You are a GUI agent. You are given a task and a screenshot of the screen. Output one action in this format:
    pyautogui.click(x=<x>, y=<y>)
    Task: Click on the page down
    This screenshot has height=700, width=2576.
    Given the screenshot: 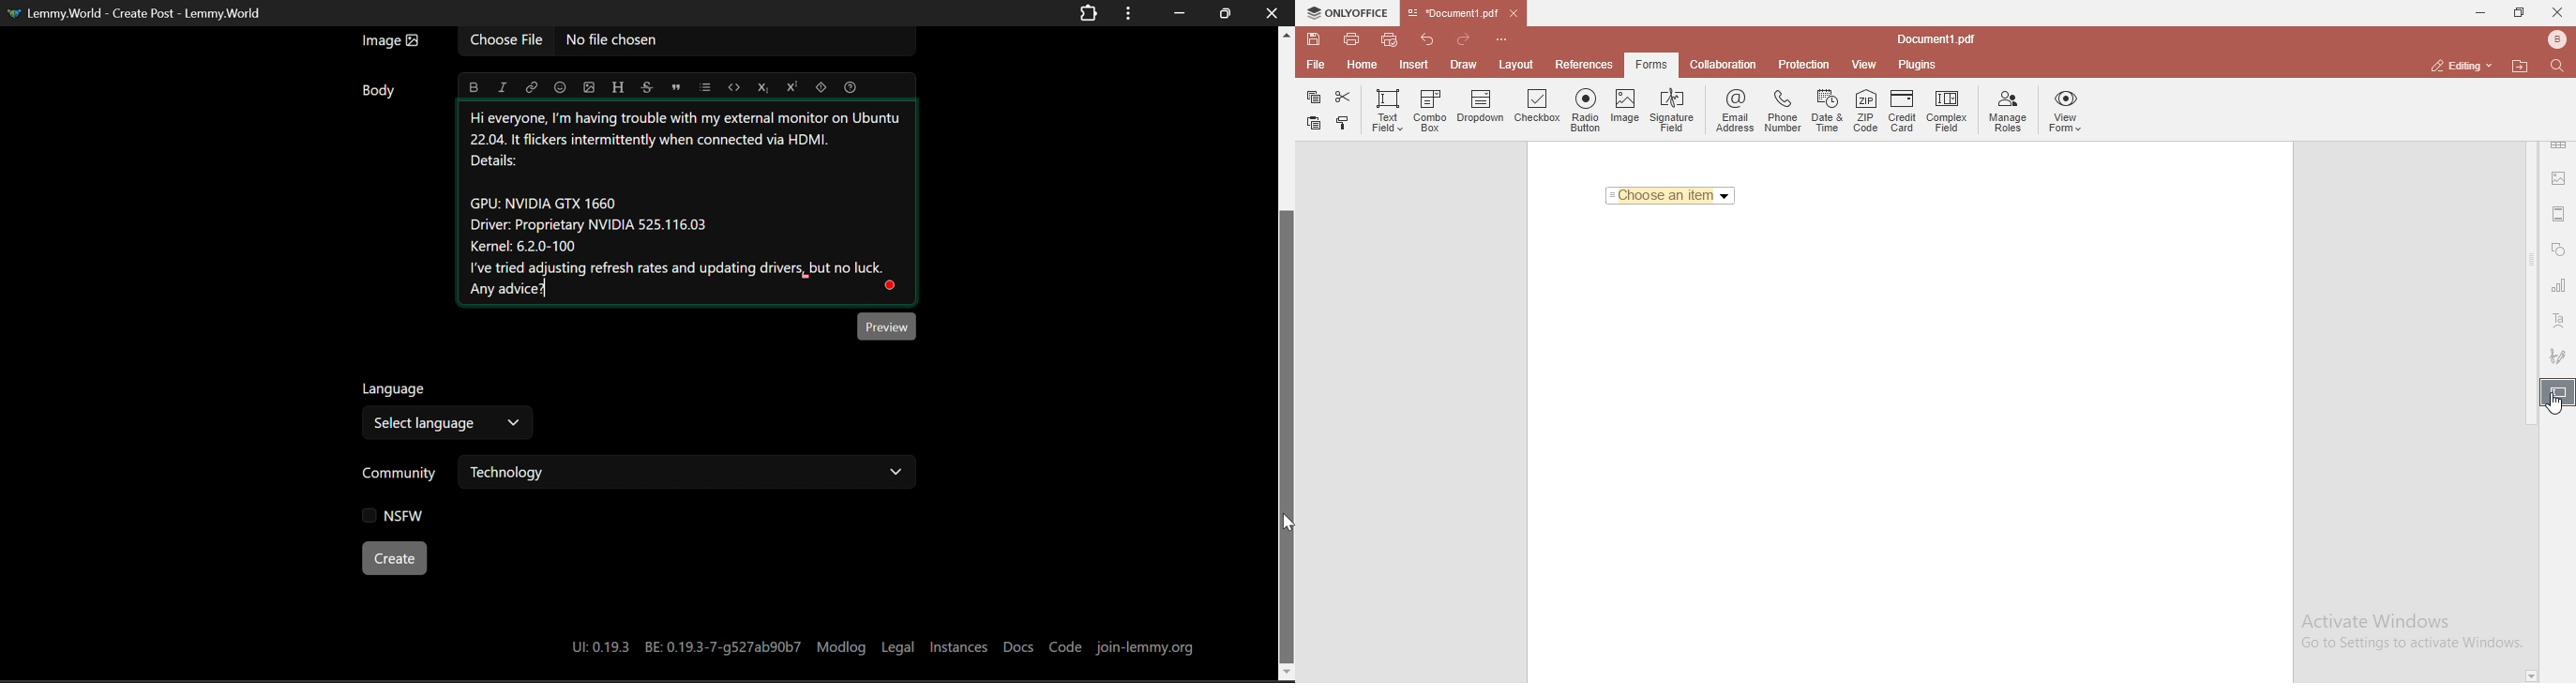 What is the action you would take?
    pyautogui.click(x=2531, y=676)
    